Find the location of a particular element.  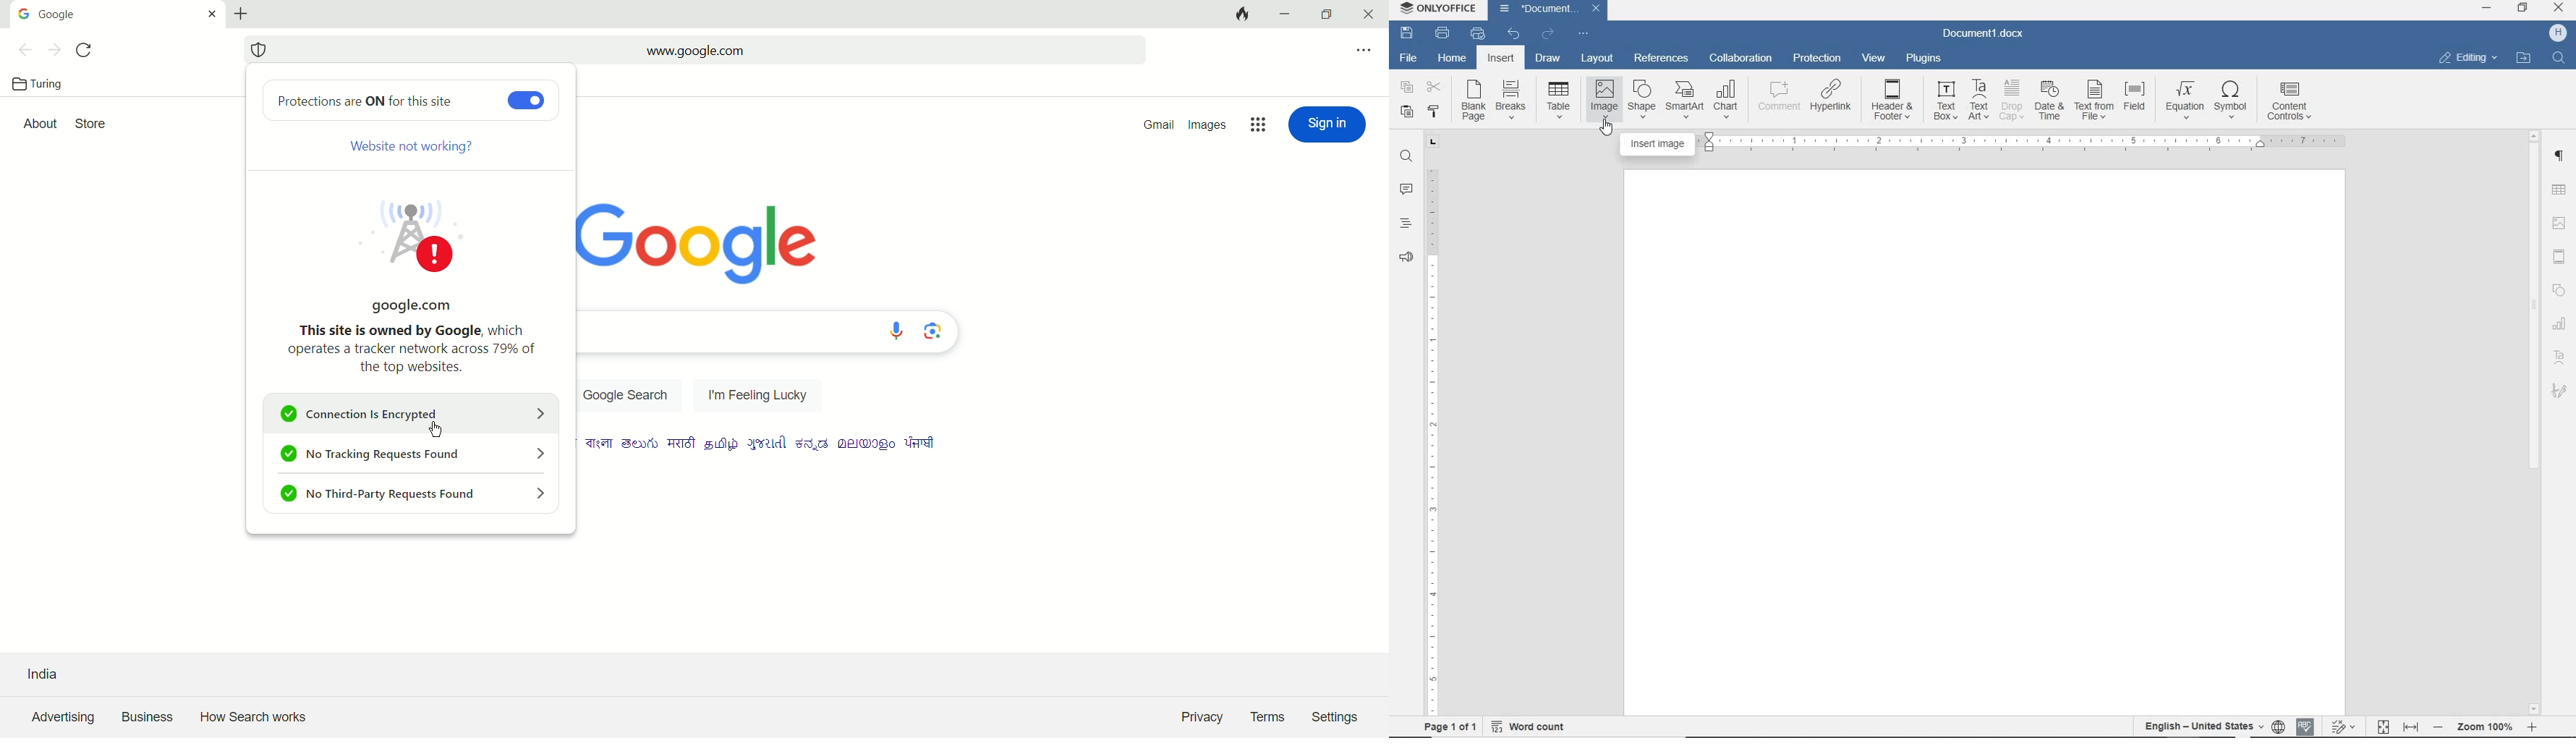

home is located at coordinates (1451, 62).